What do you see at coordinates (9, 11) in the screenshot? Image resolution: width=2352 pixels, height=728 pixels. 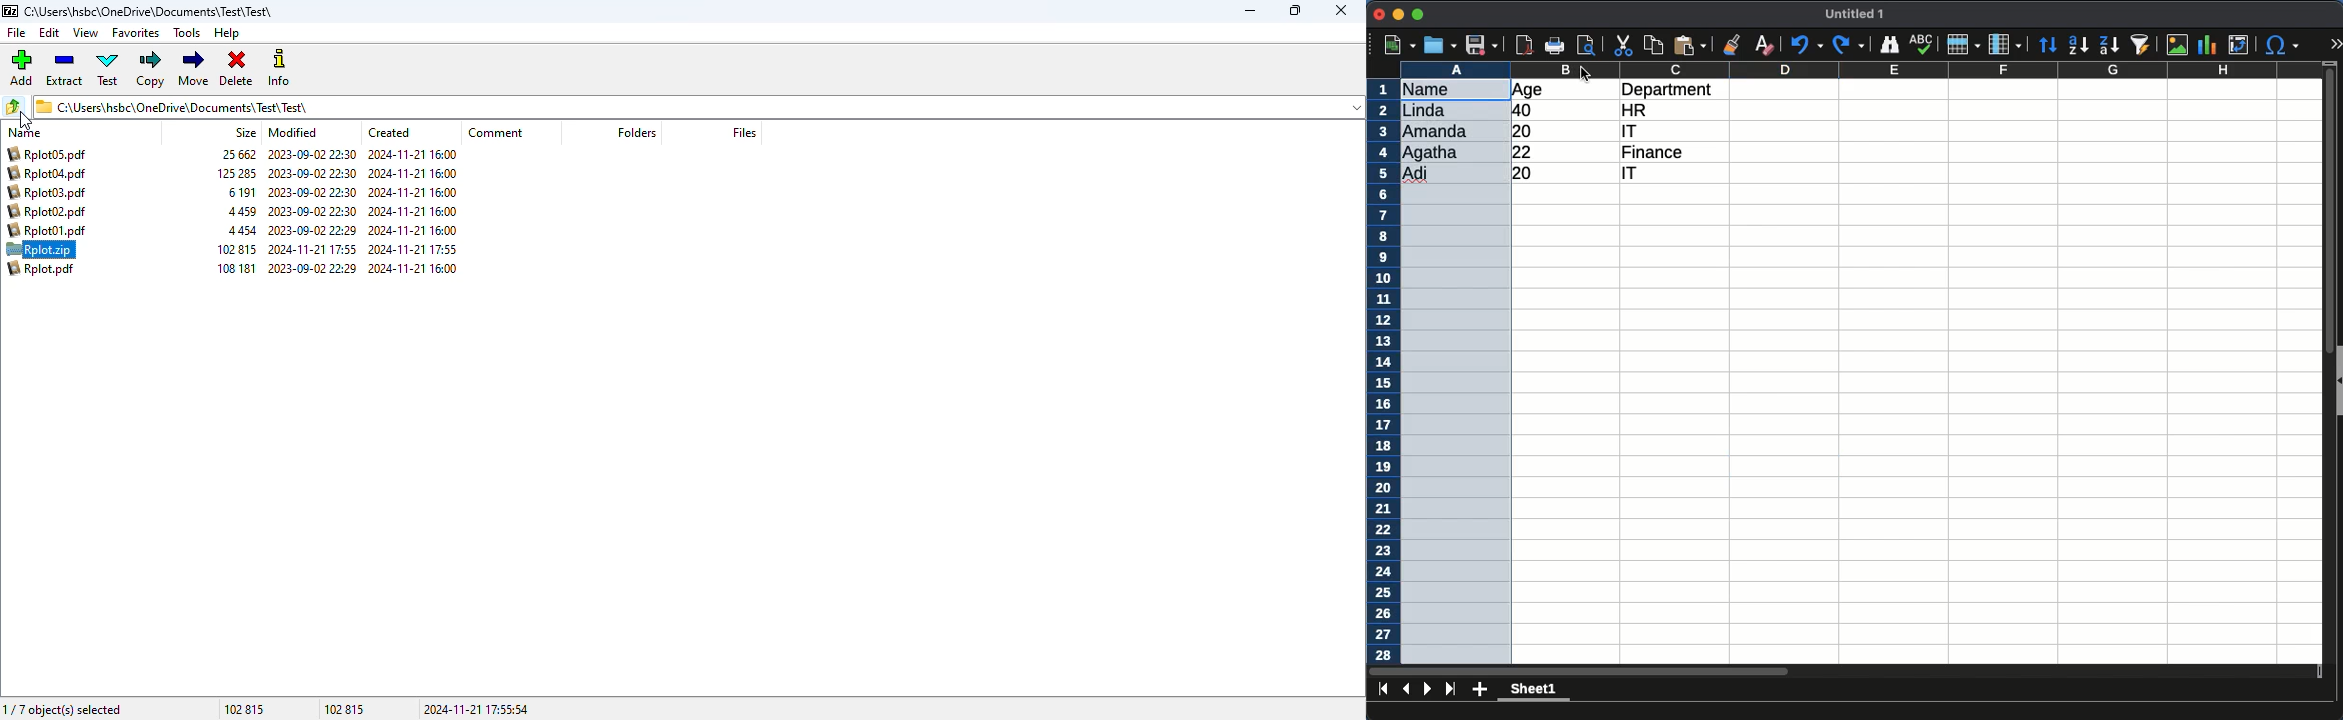 I see `logo` at bounding box center [9, 11].